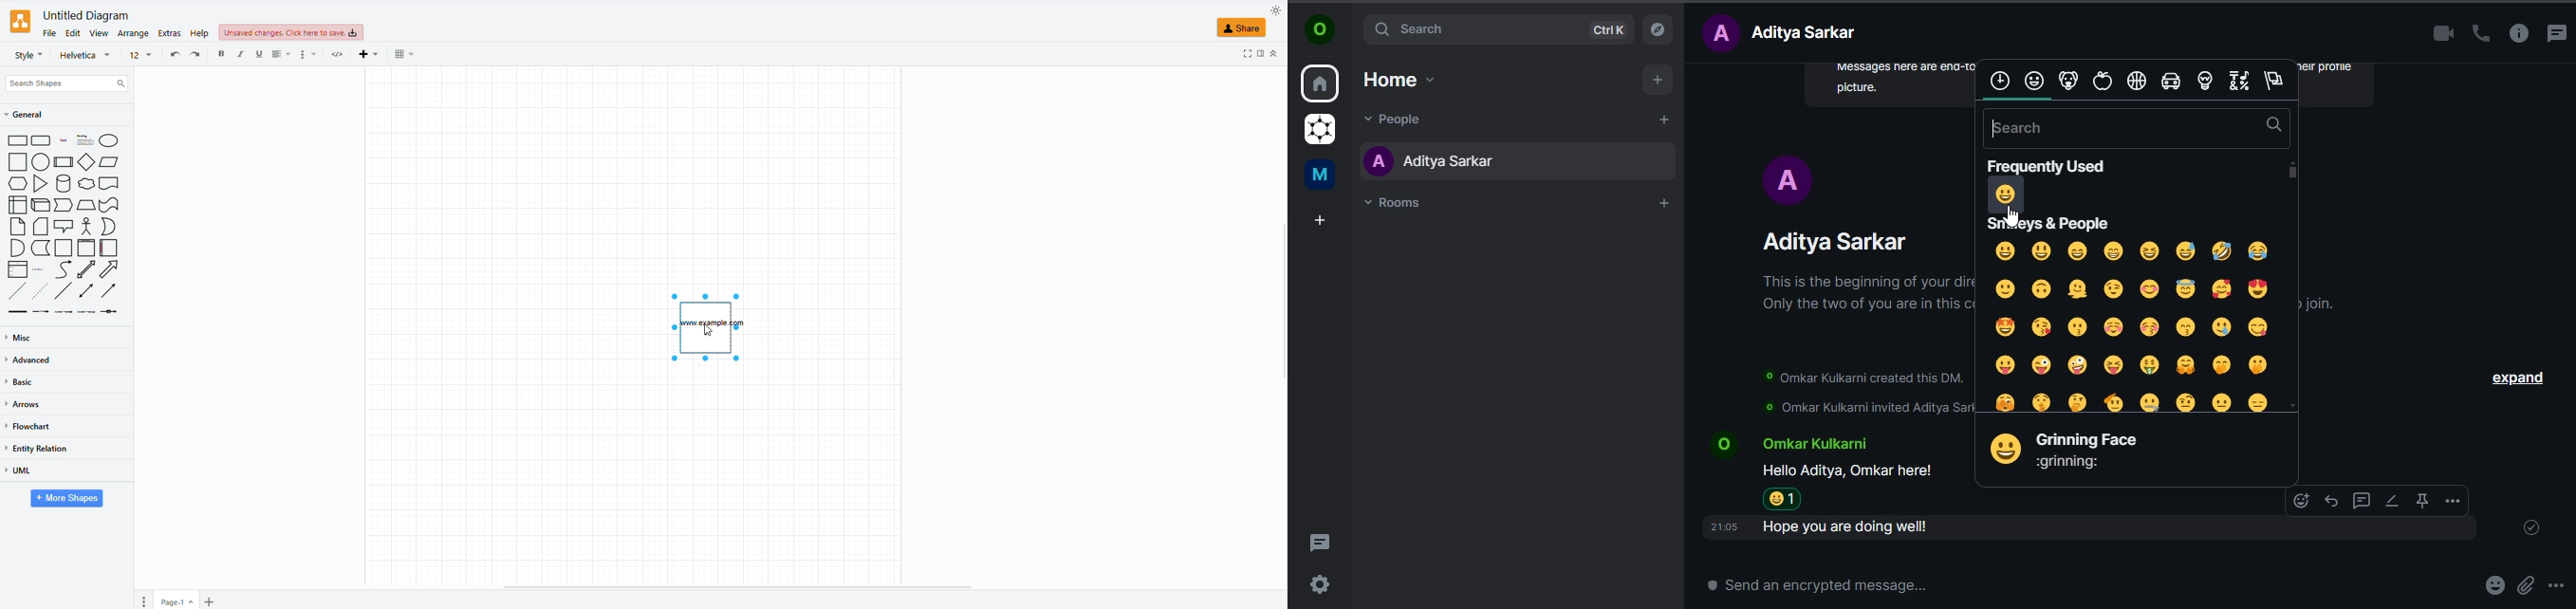  Describe the element at coordinates (1658, 28) in the screenshot. I see `explore rooms` at that location.